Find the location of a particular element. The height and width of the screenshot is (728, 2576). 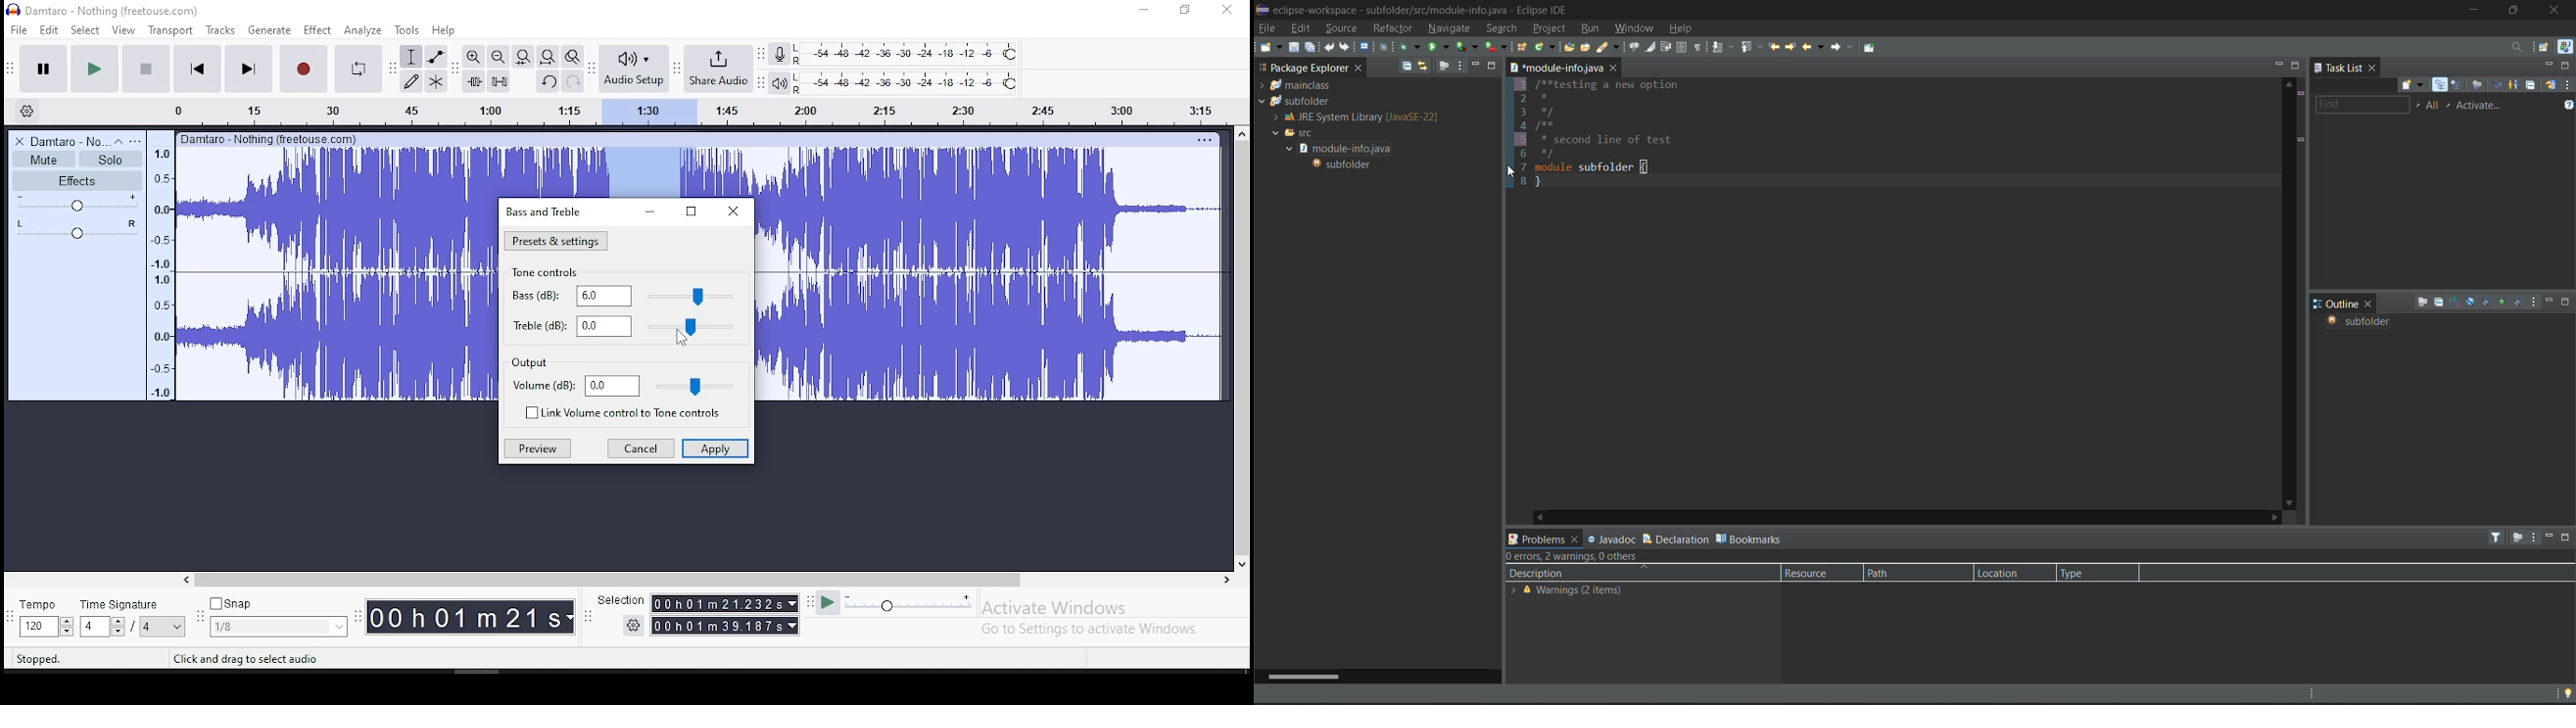

collapse is located at coordinates (118, 141).